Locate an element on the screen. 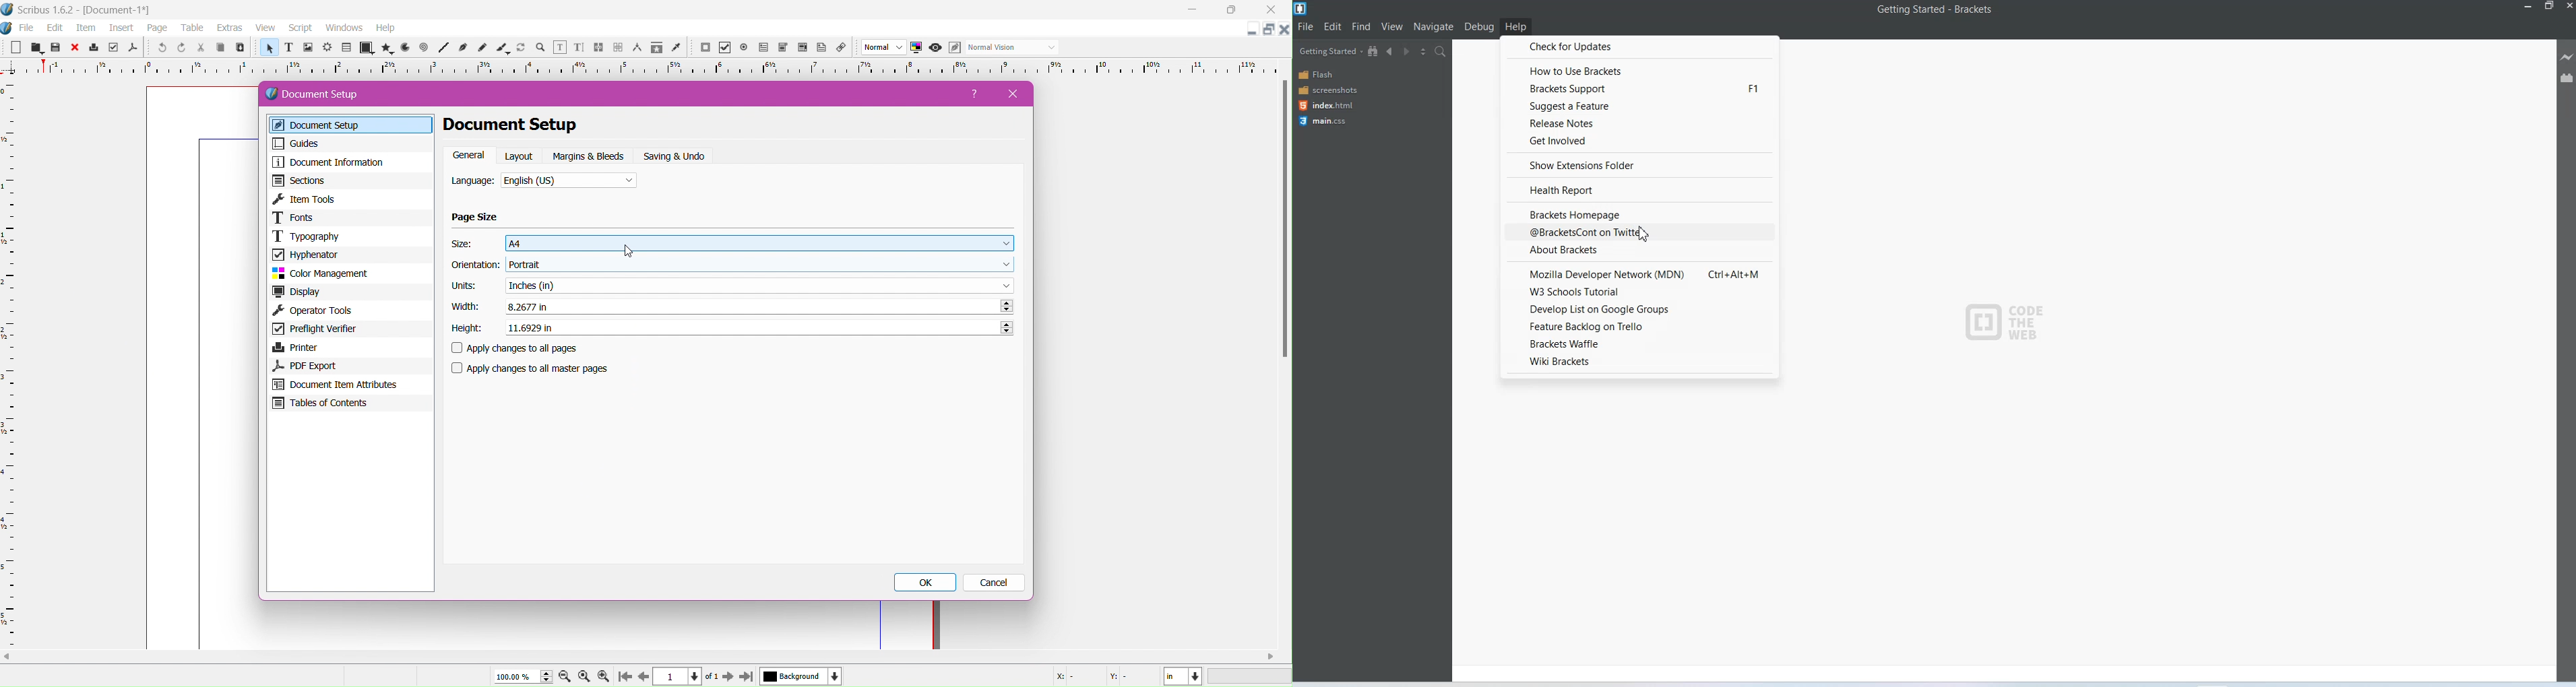 This screenshot has width=2576, height=700. Units is located at coordinates (464, 286).